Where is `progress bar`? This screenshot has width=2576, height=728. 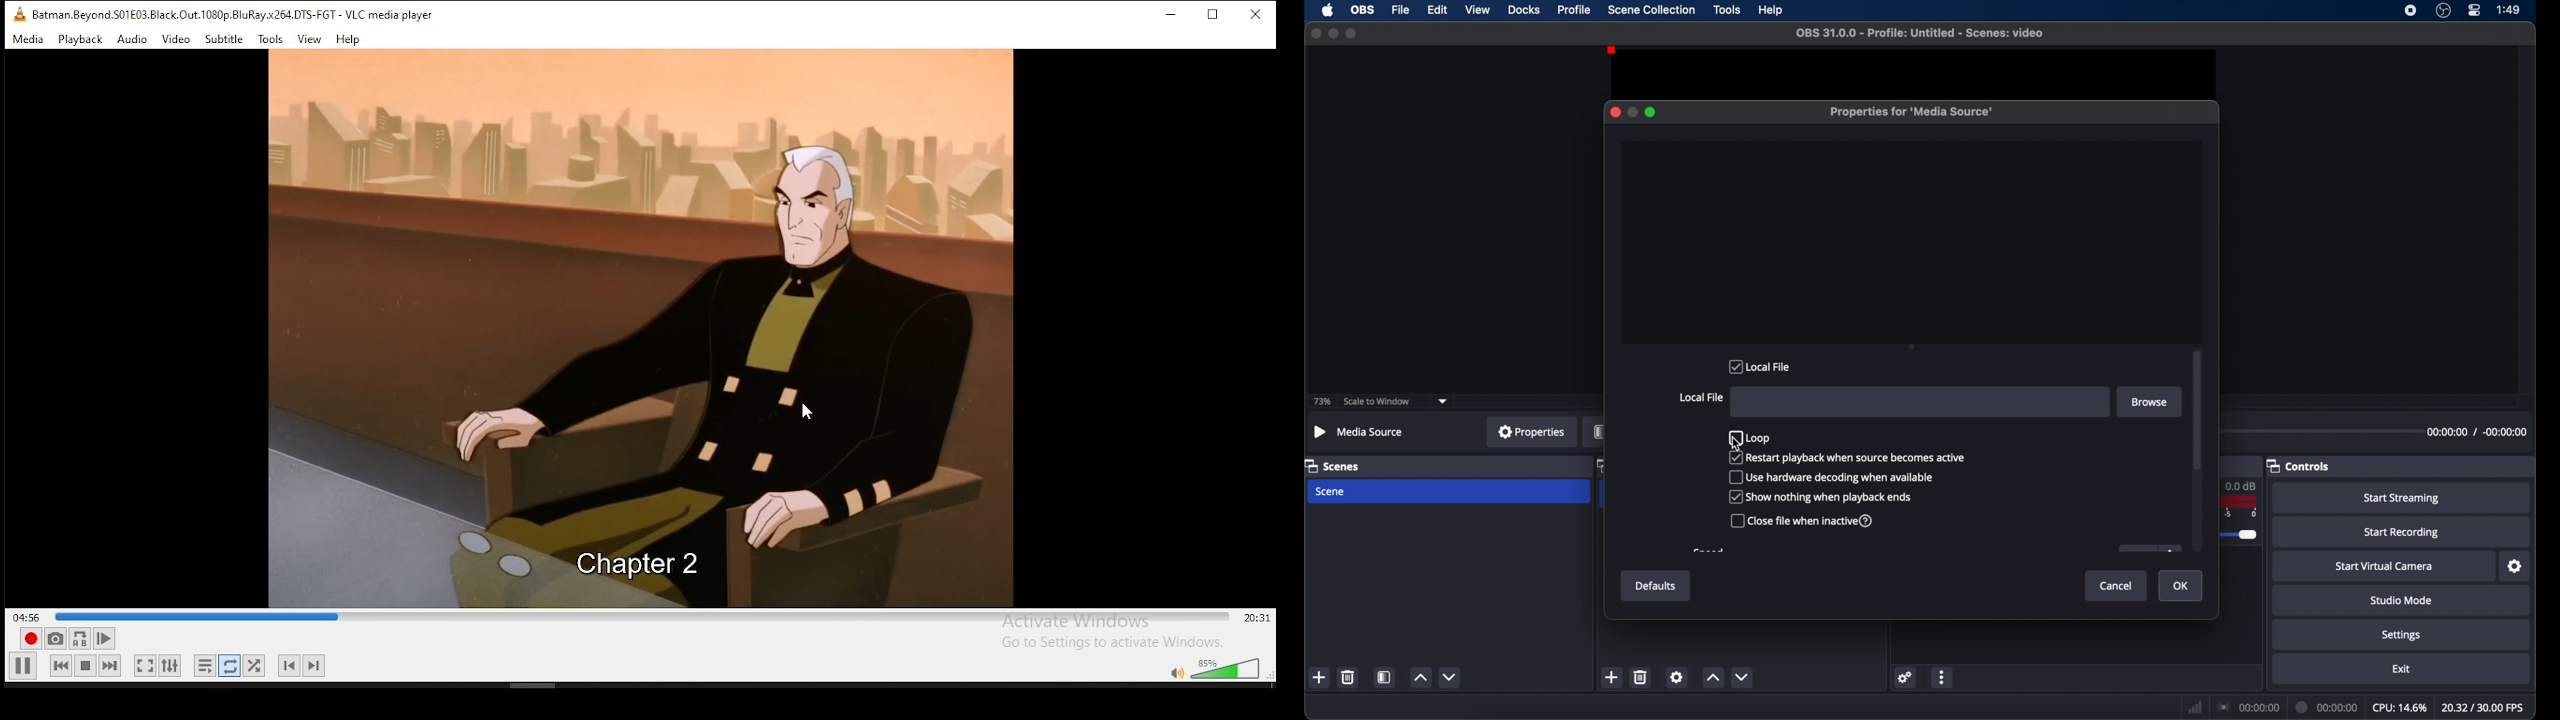 progress bar is located at coordinates (643, 616).